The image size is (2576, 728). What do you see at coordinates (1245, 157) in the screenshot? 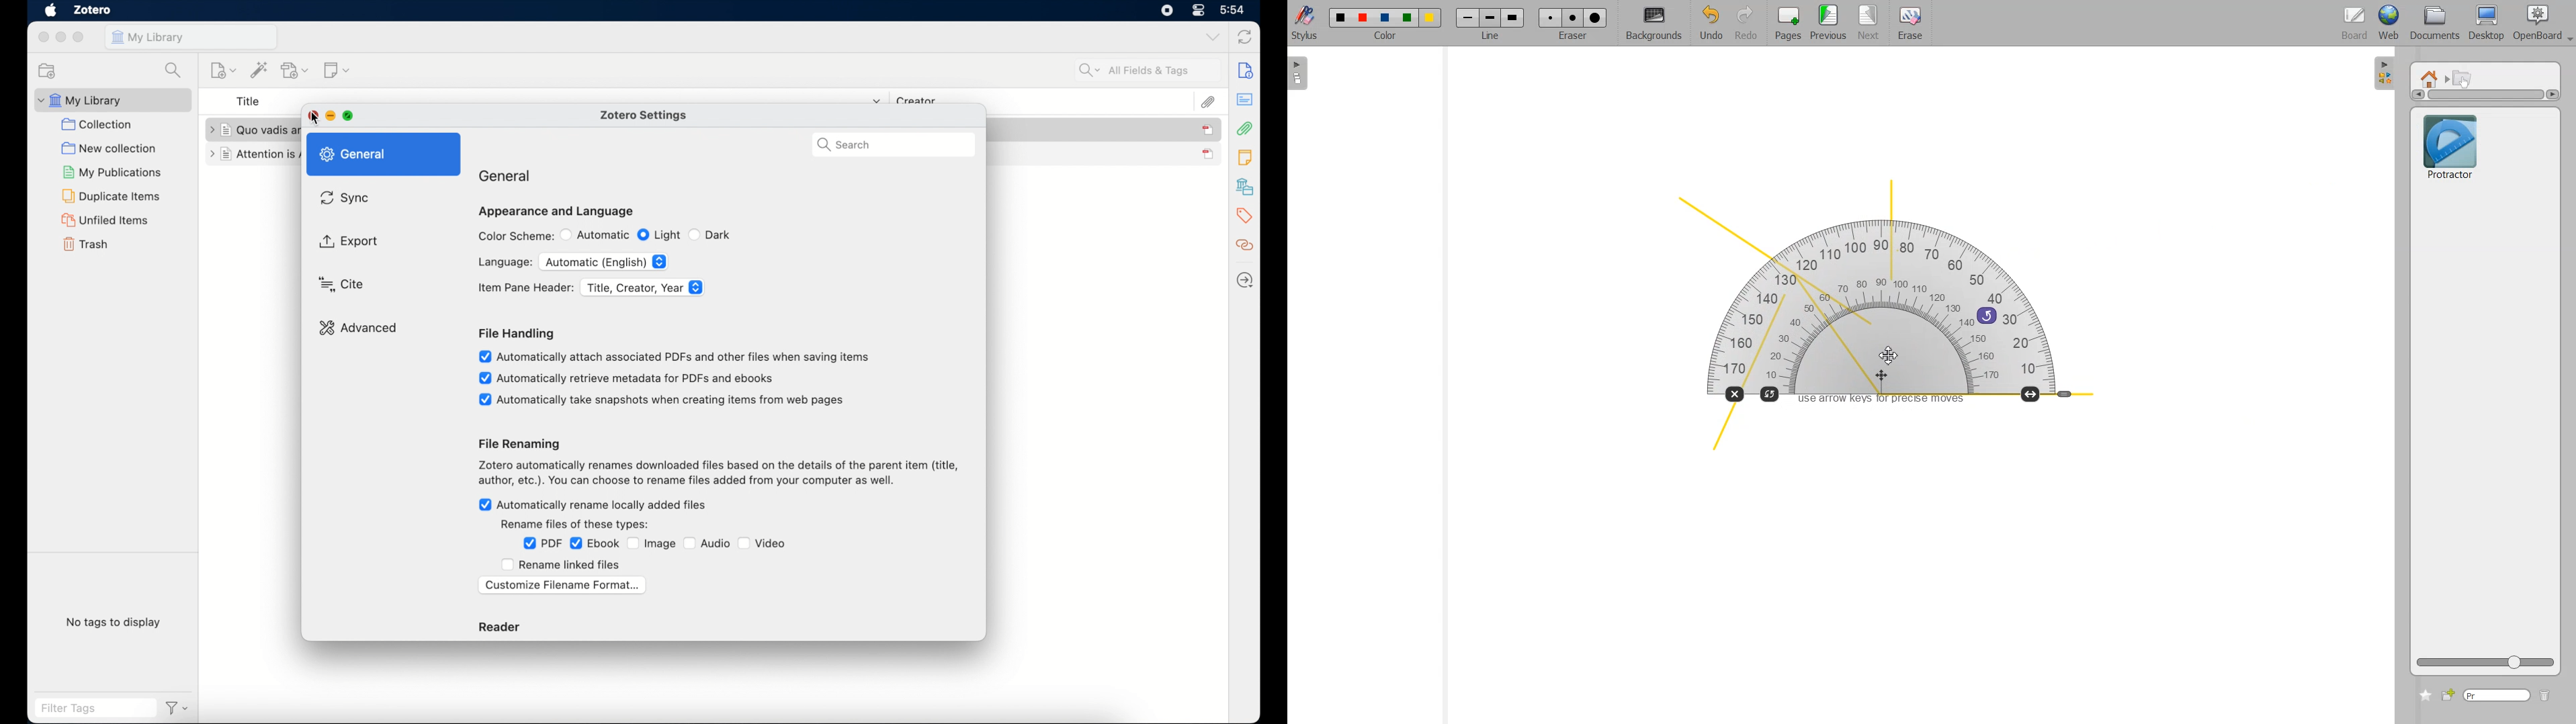
I see `notes ` at bounding box center [1245, 157].